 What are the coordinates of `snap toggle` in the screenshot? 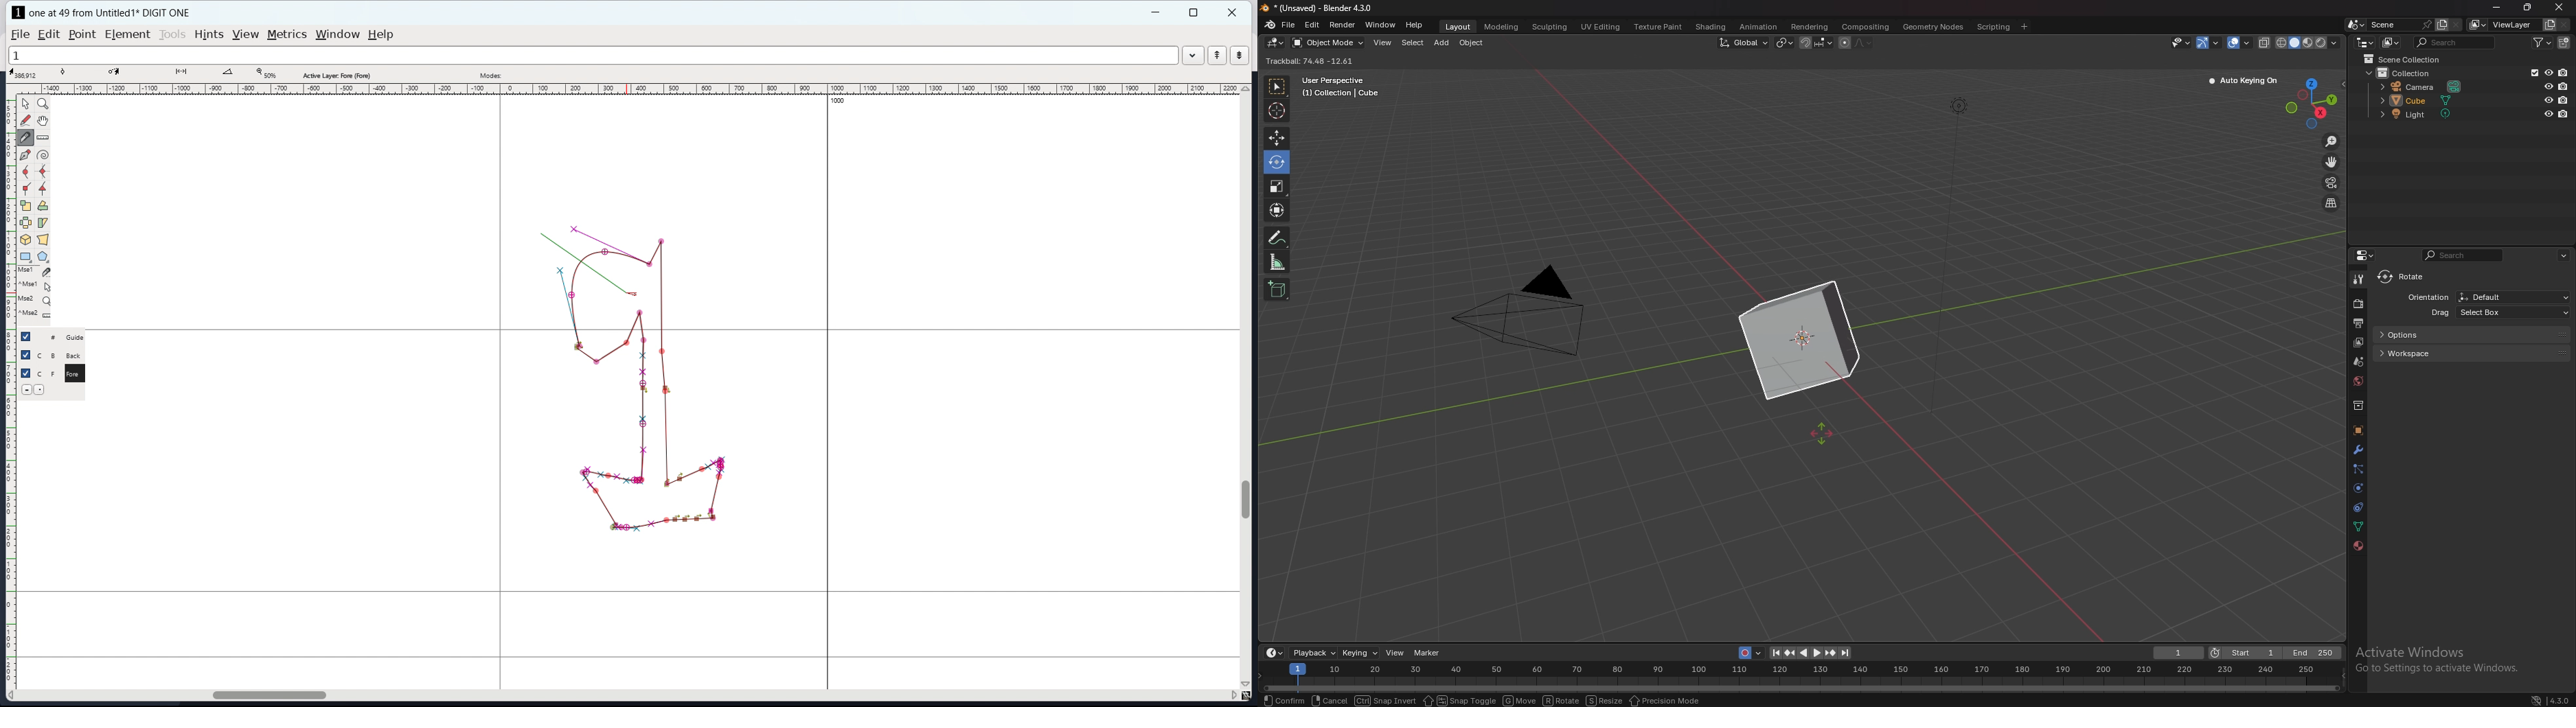 It's located at (1460, 700).